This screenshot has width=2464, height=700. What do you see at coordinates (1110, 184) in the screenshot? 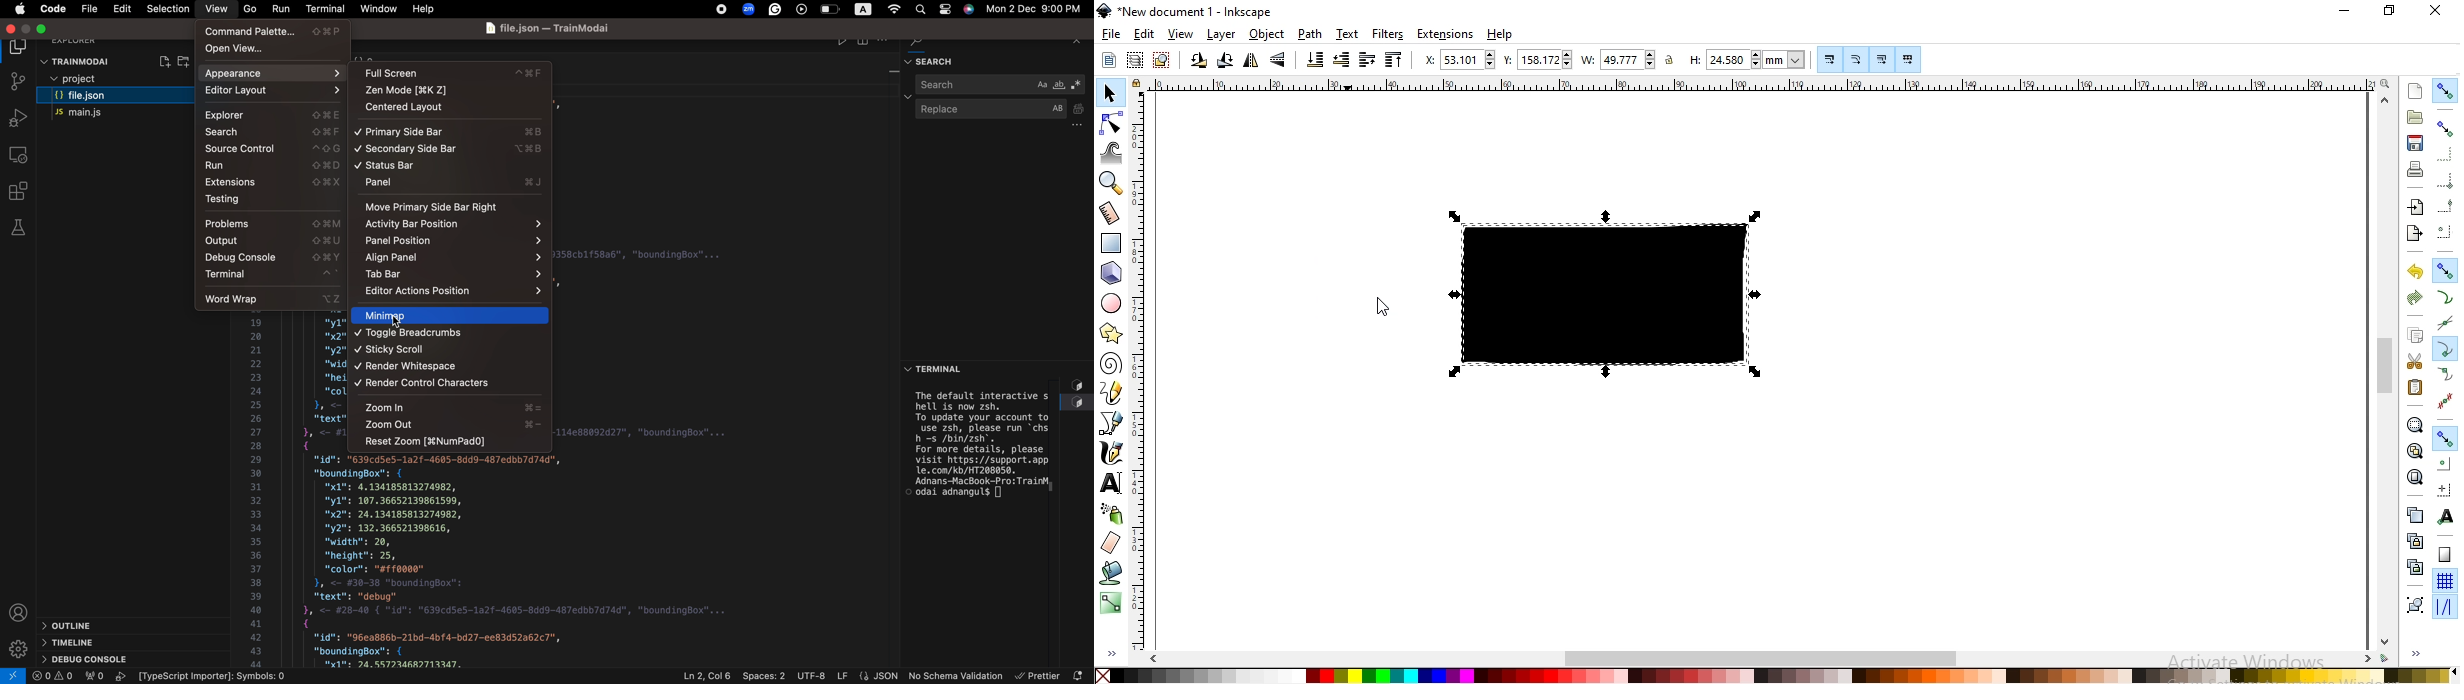
I see `zoom in or zoom out` at bounding box center [1110, 184].